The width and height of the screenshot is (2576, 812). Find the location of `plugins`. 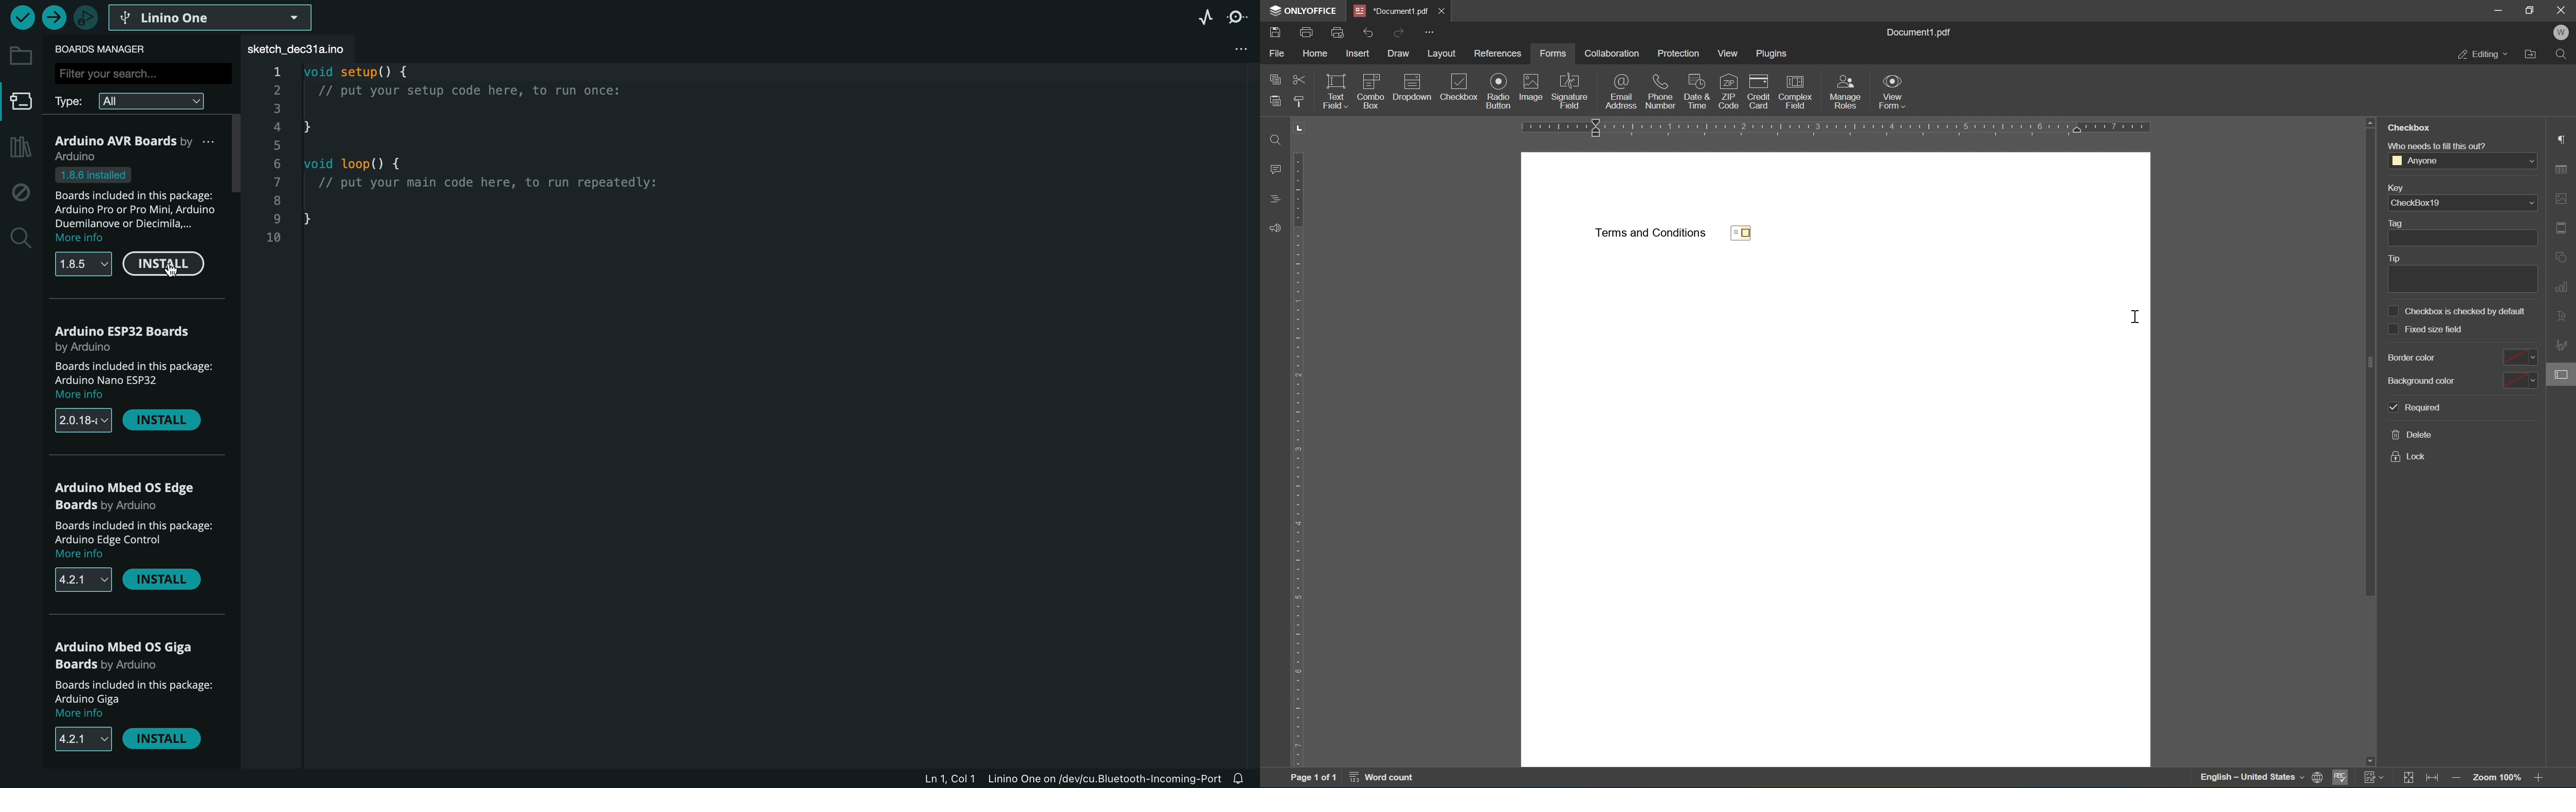

plugins is located at coordinates (1774, 54).